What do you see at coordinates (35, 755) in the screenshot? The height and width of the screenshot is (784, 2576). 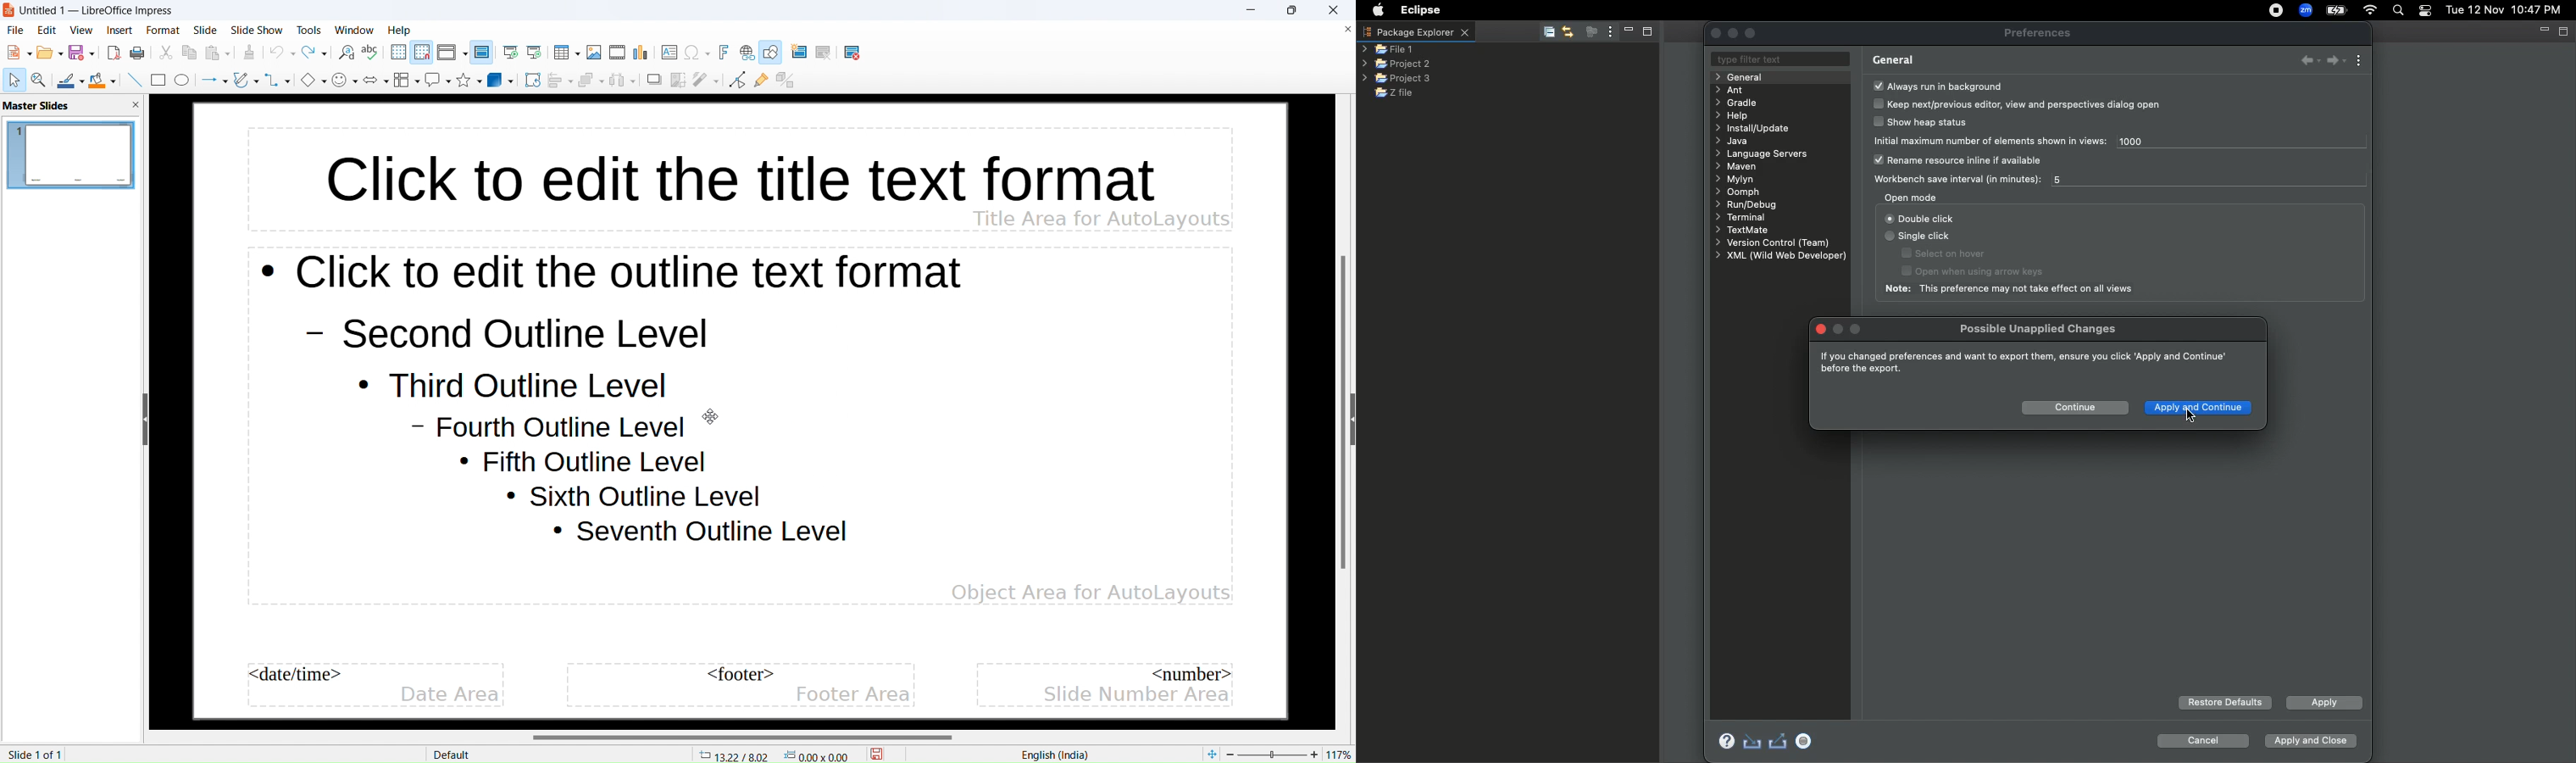 I see `slide 1 of 1` at bounding box center [35, 755].